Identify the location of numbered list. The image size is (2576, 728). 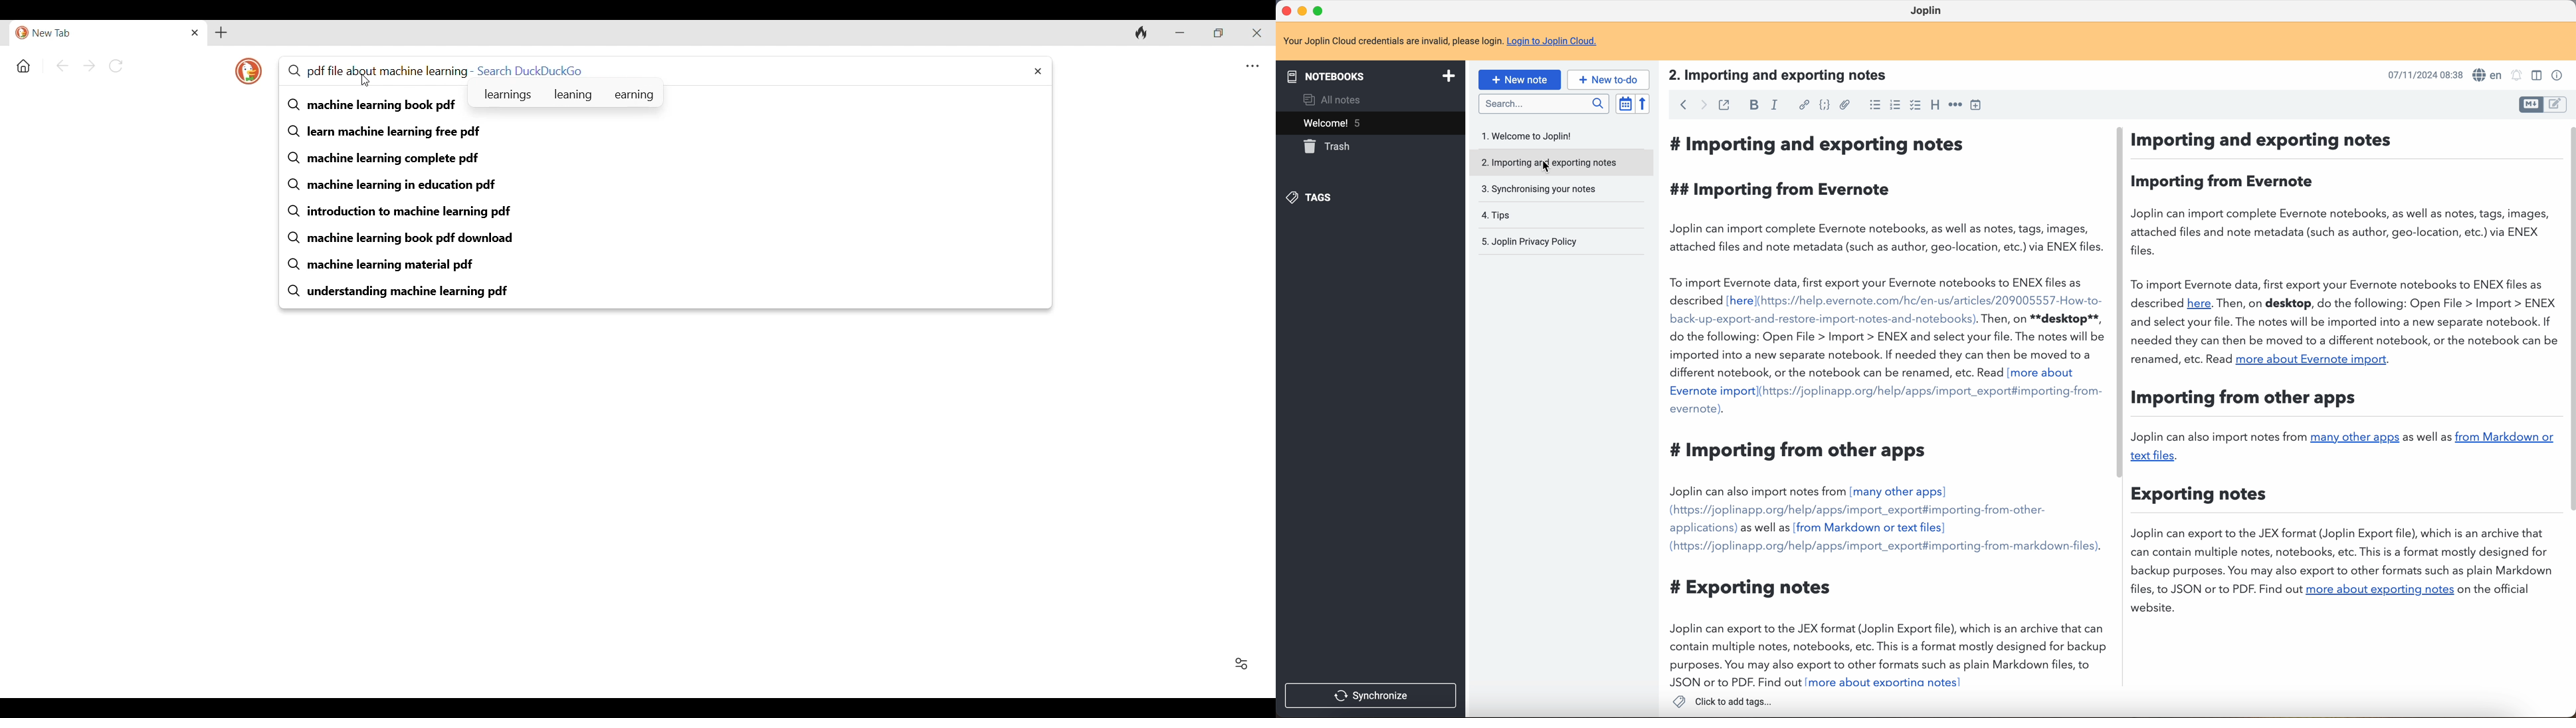
(1894, 106).